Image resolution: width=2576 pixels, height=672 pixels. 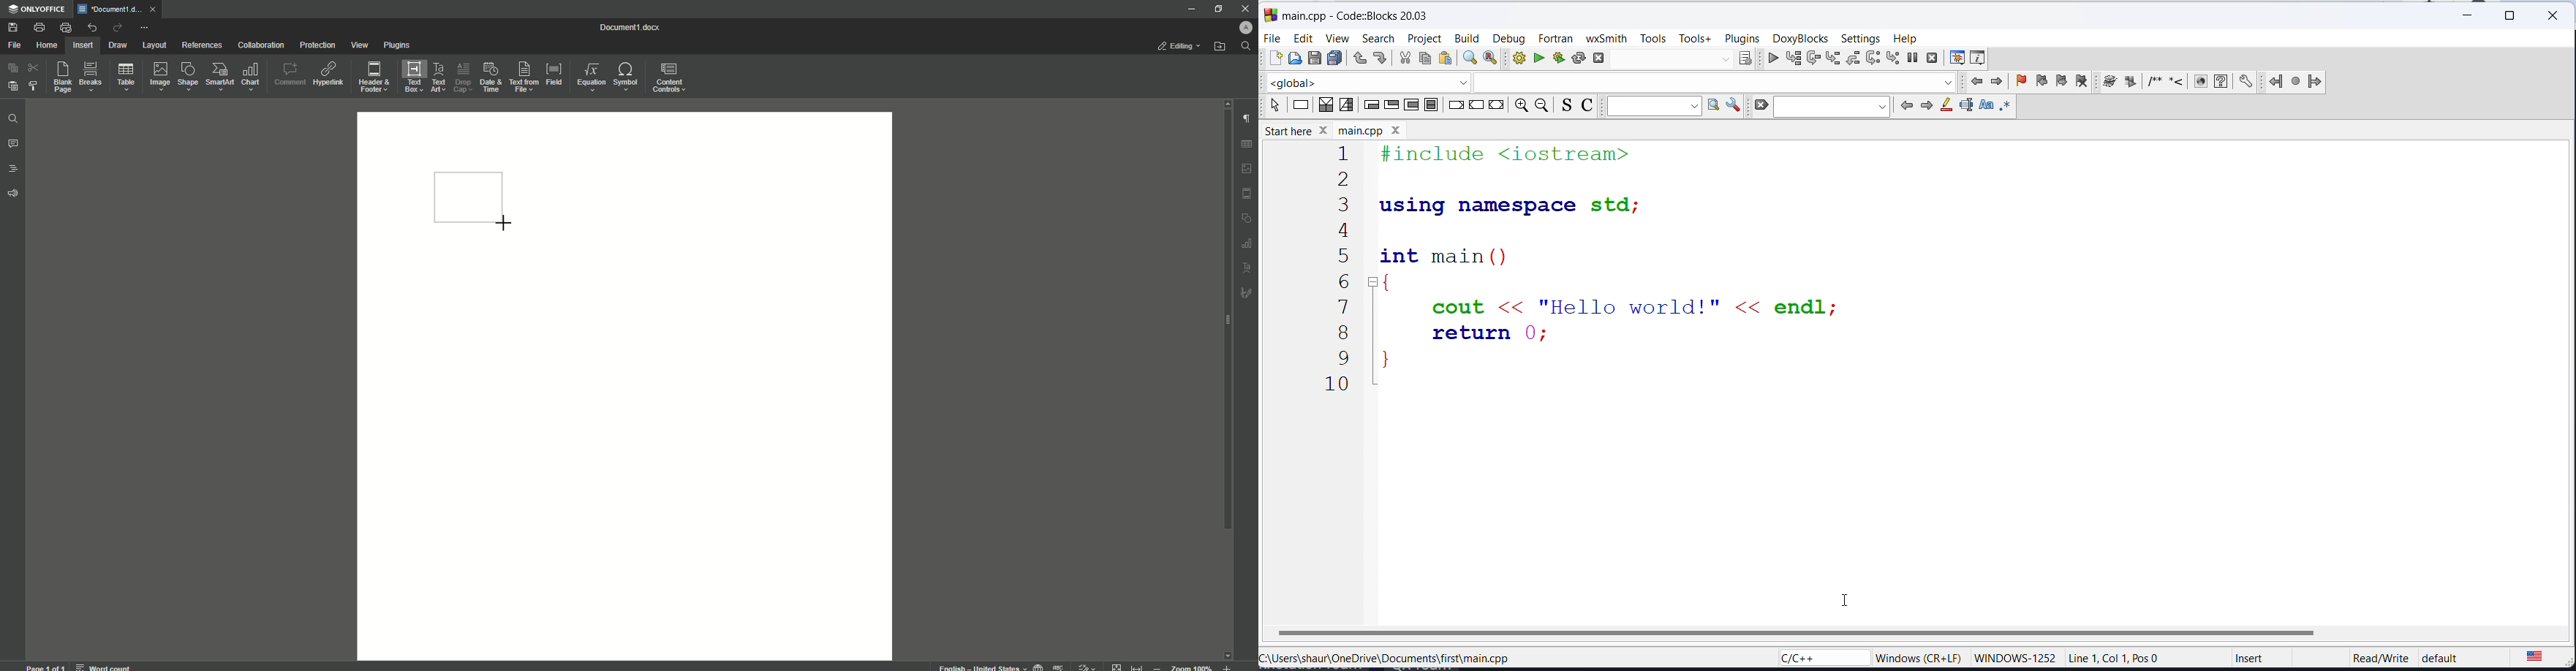 I want to click on windows info, so click(x=1916, y=657).